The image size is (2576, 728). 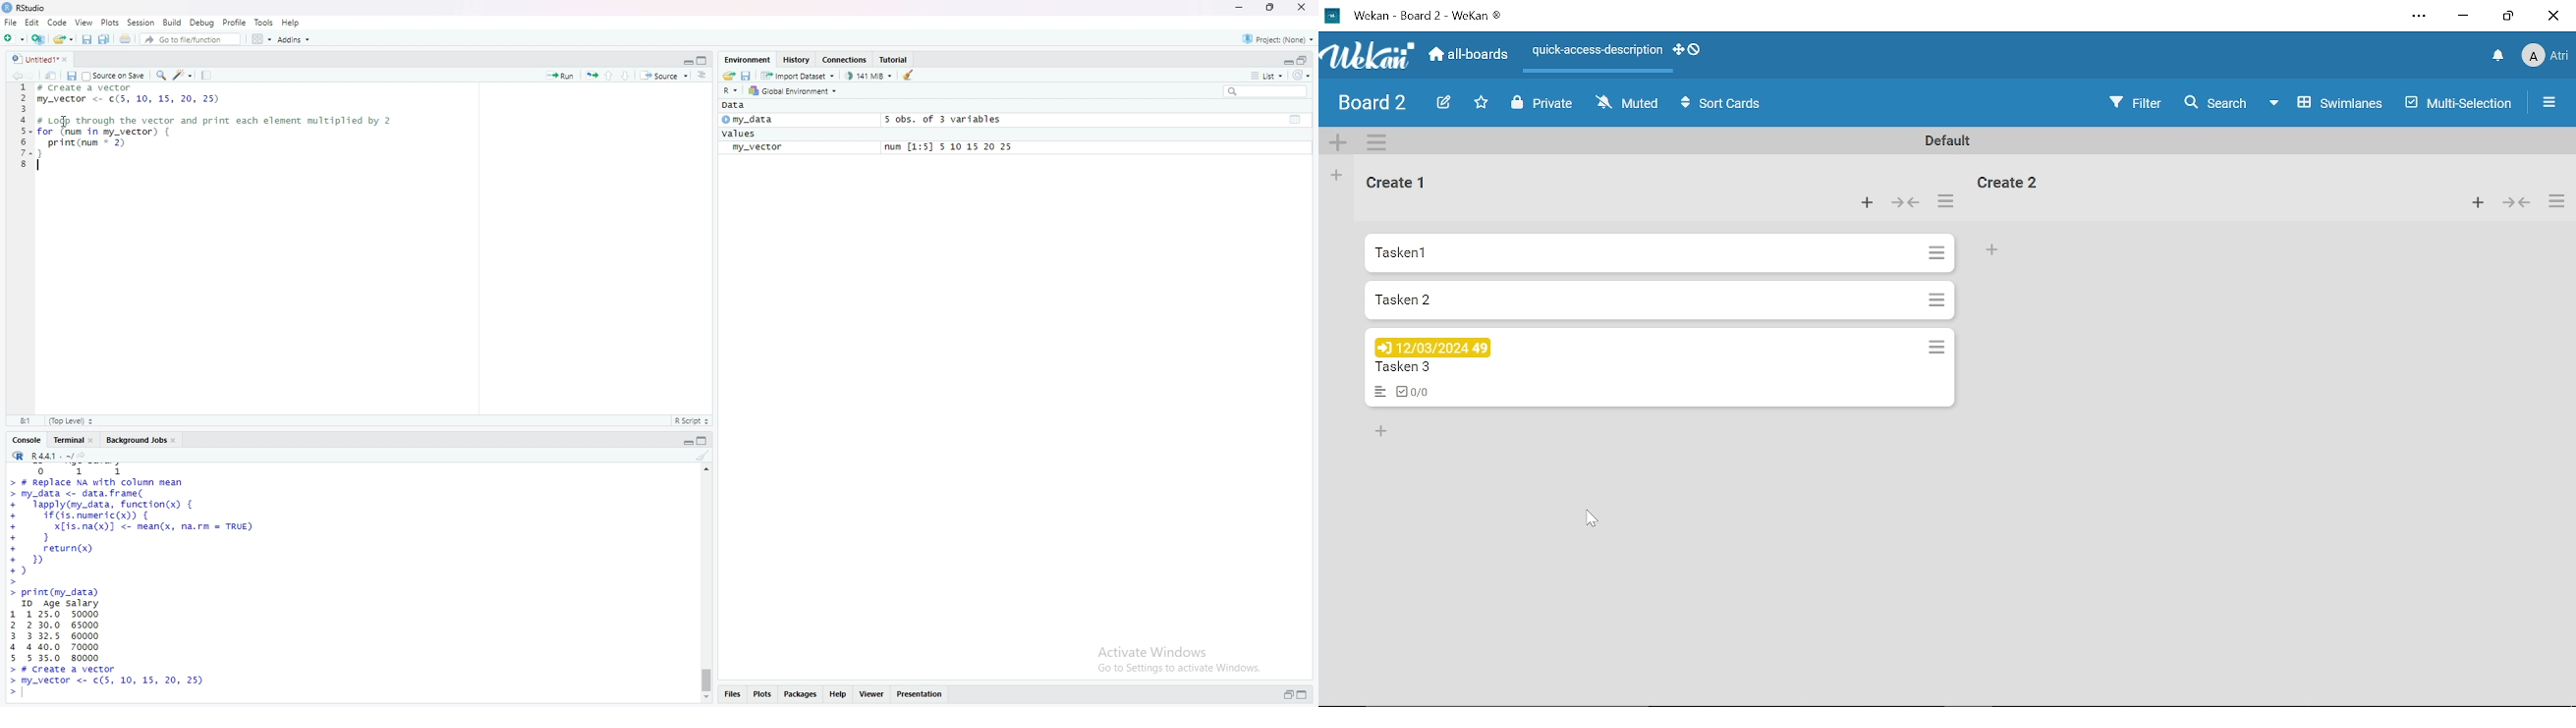 What do you see at coordinates (183, 76) in the screenshot?
I see `code tools` at bounding box center [183, 76].